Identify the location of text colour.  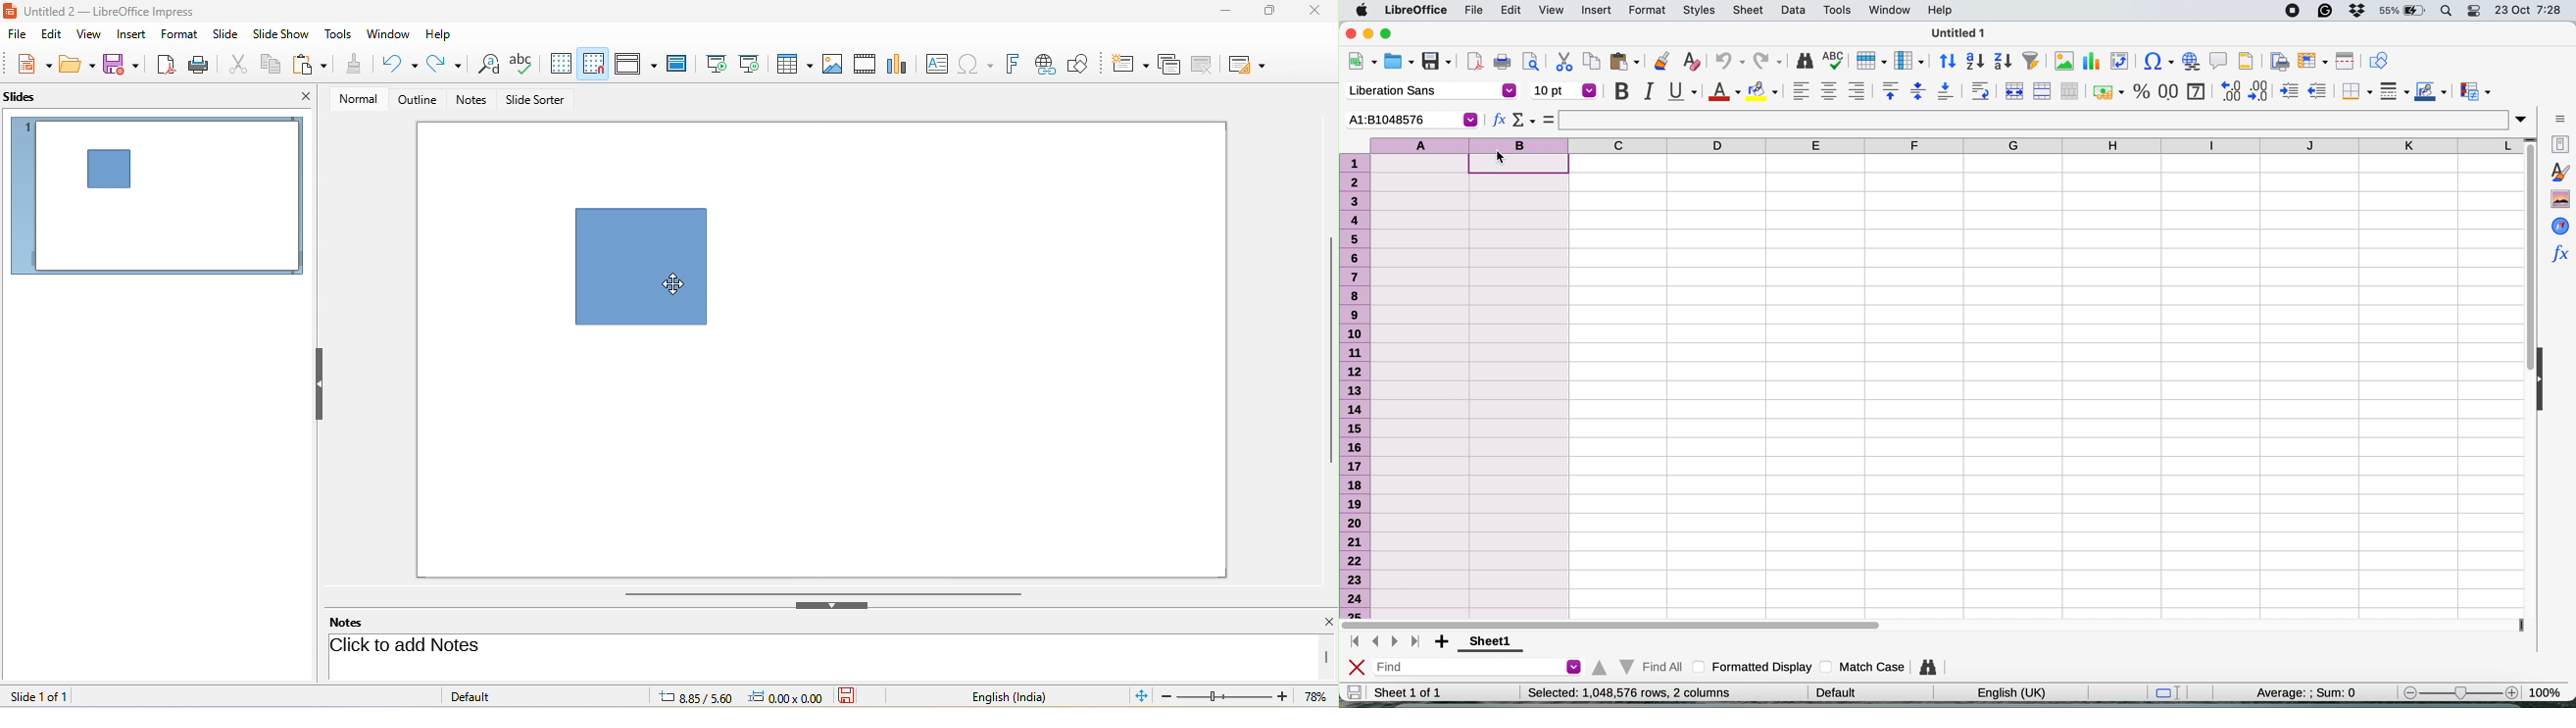
(1726, 92).